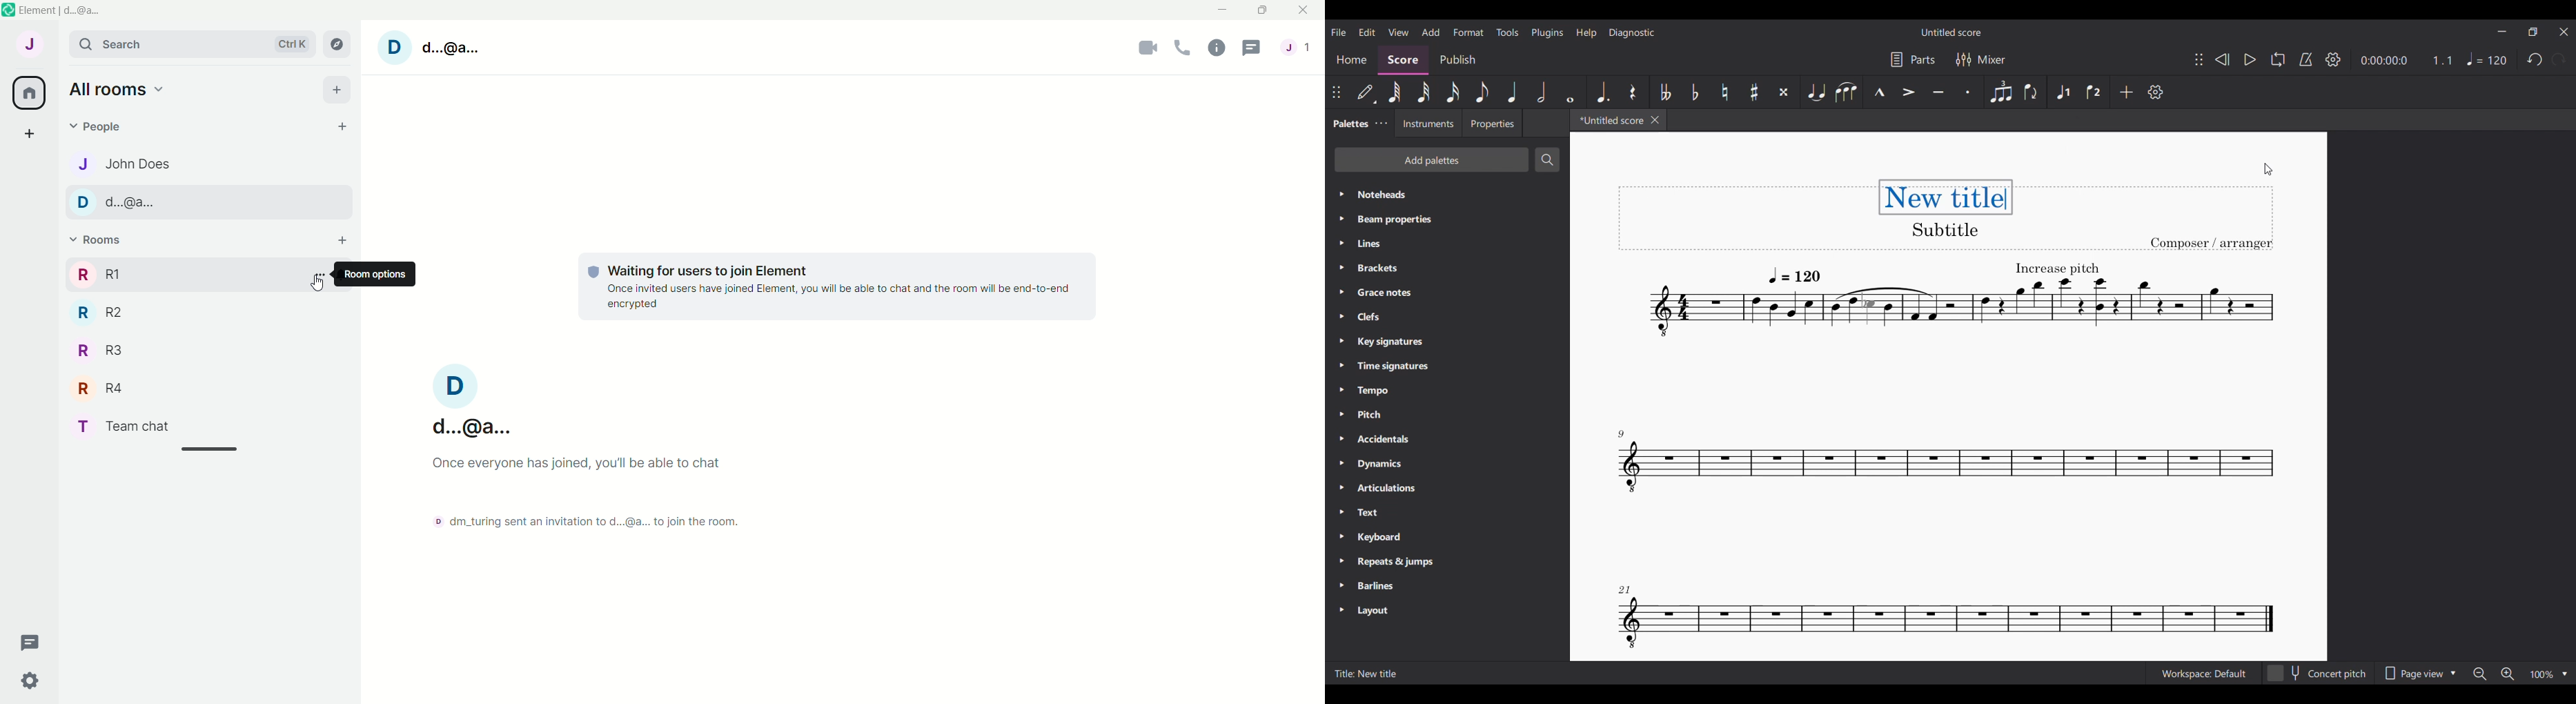  Describe the element at coordinates (1404, 60) in the screenshot. I see `Score, current section highlighted` at that location.